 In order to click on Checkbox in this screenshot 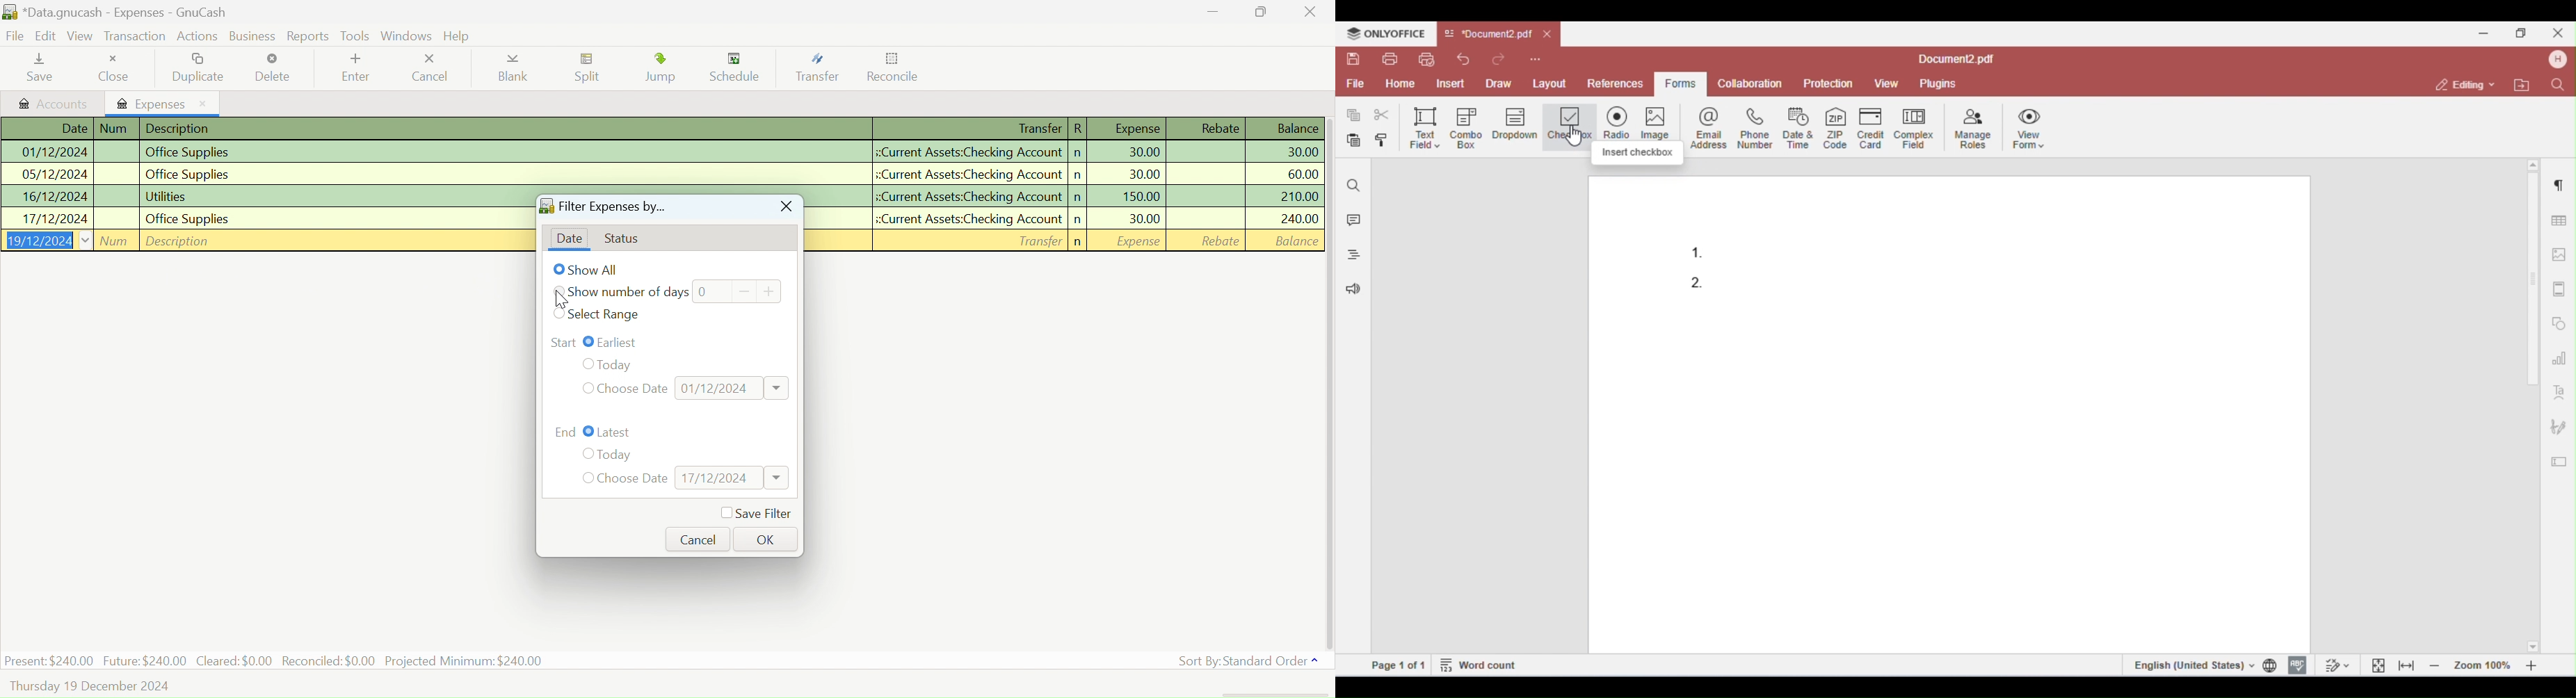, I will do `click(589, 432)`.